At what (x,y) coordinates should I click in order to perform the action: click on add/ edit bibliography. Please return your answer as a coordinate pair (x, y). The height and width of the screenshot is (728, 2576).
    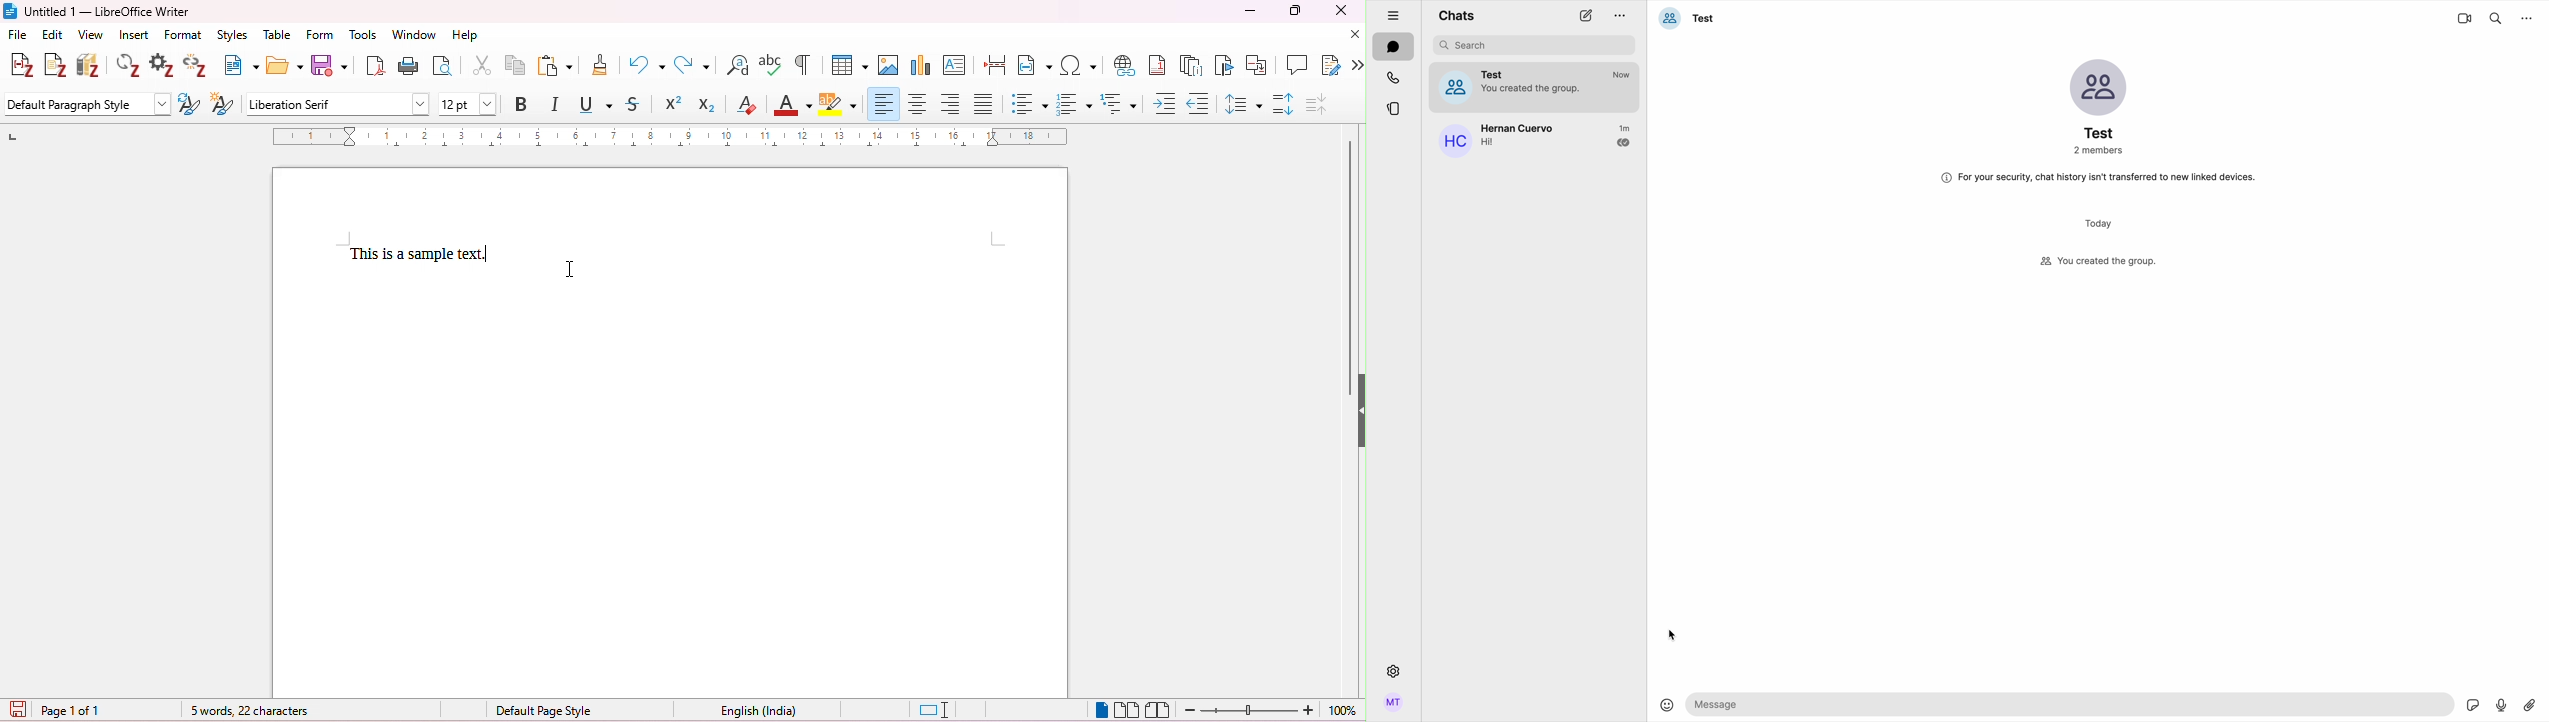
    Looking at the image, I should click on (90, 66).